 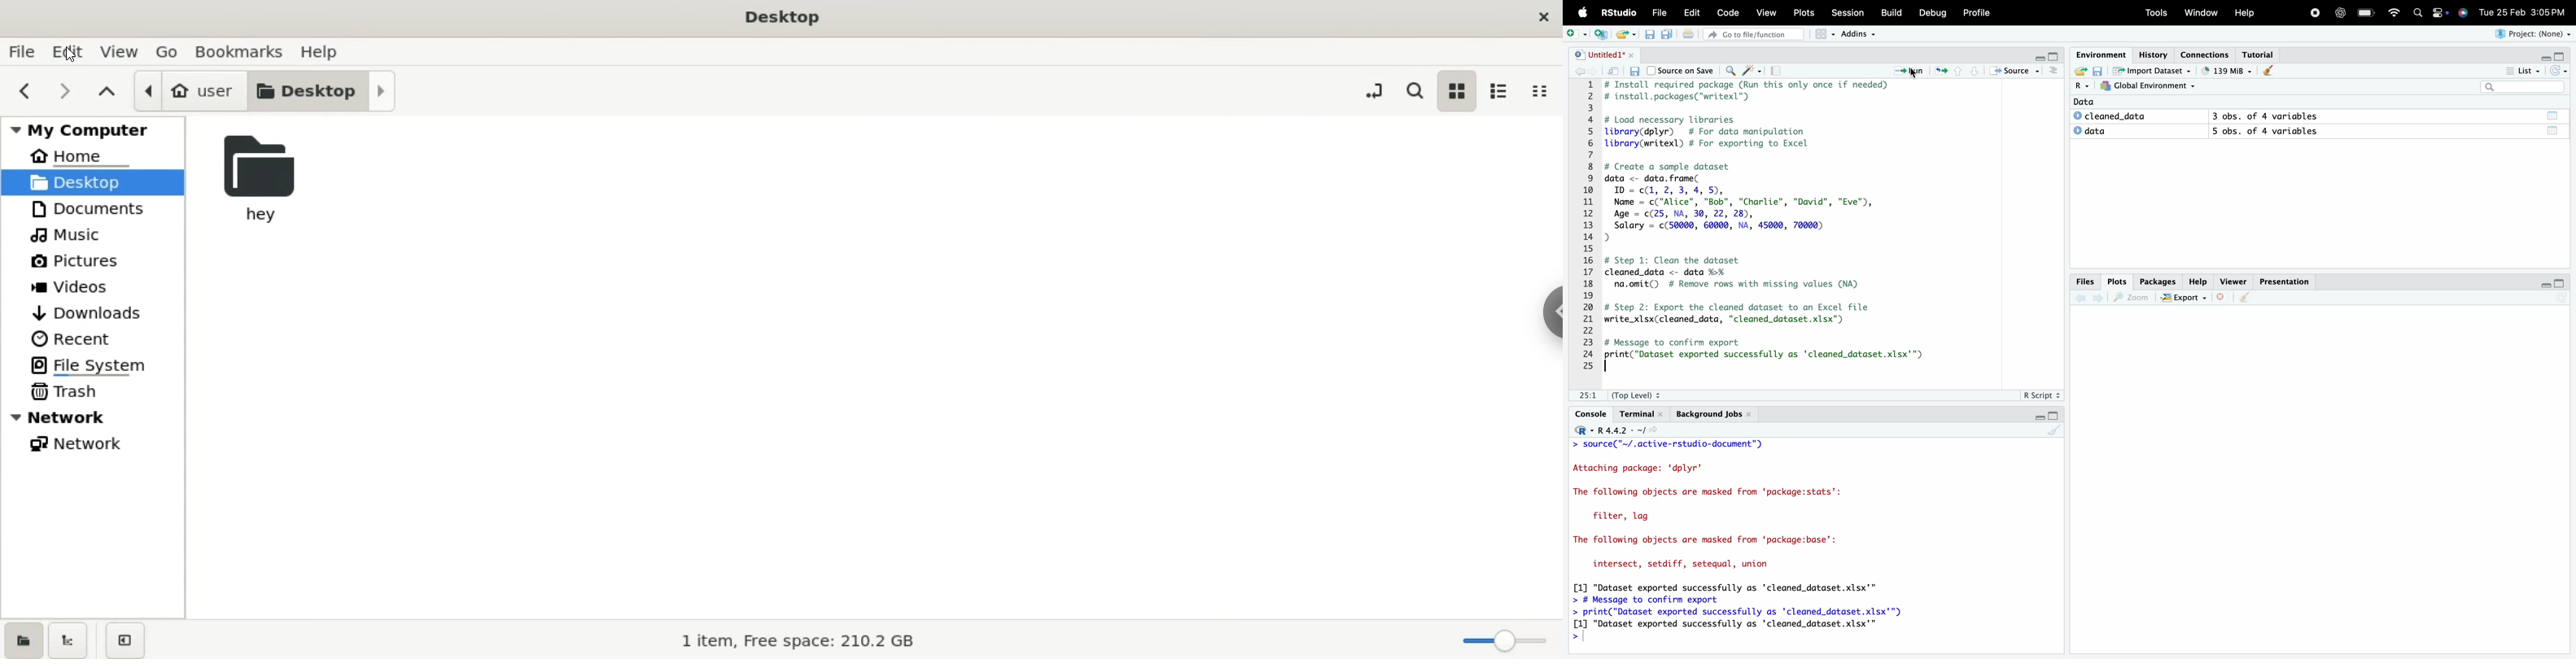 I want to click on Go back to the previous source location (Ctrl + F9), so click(x=1578, y=71).